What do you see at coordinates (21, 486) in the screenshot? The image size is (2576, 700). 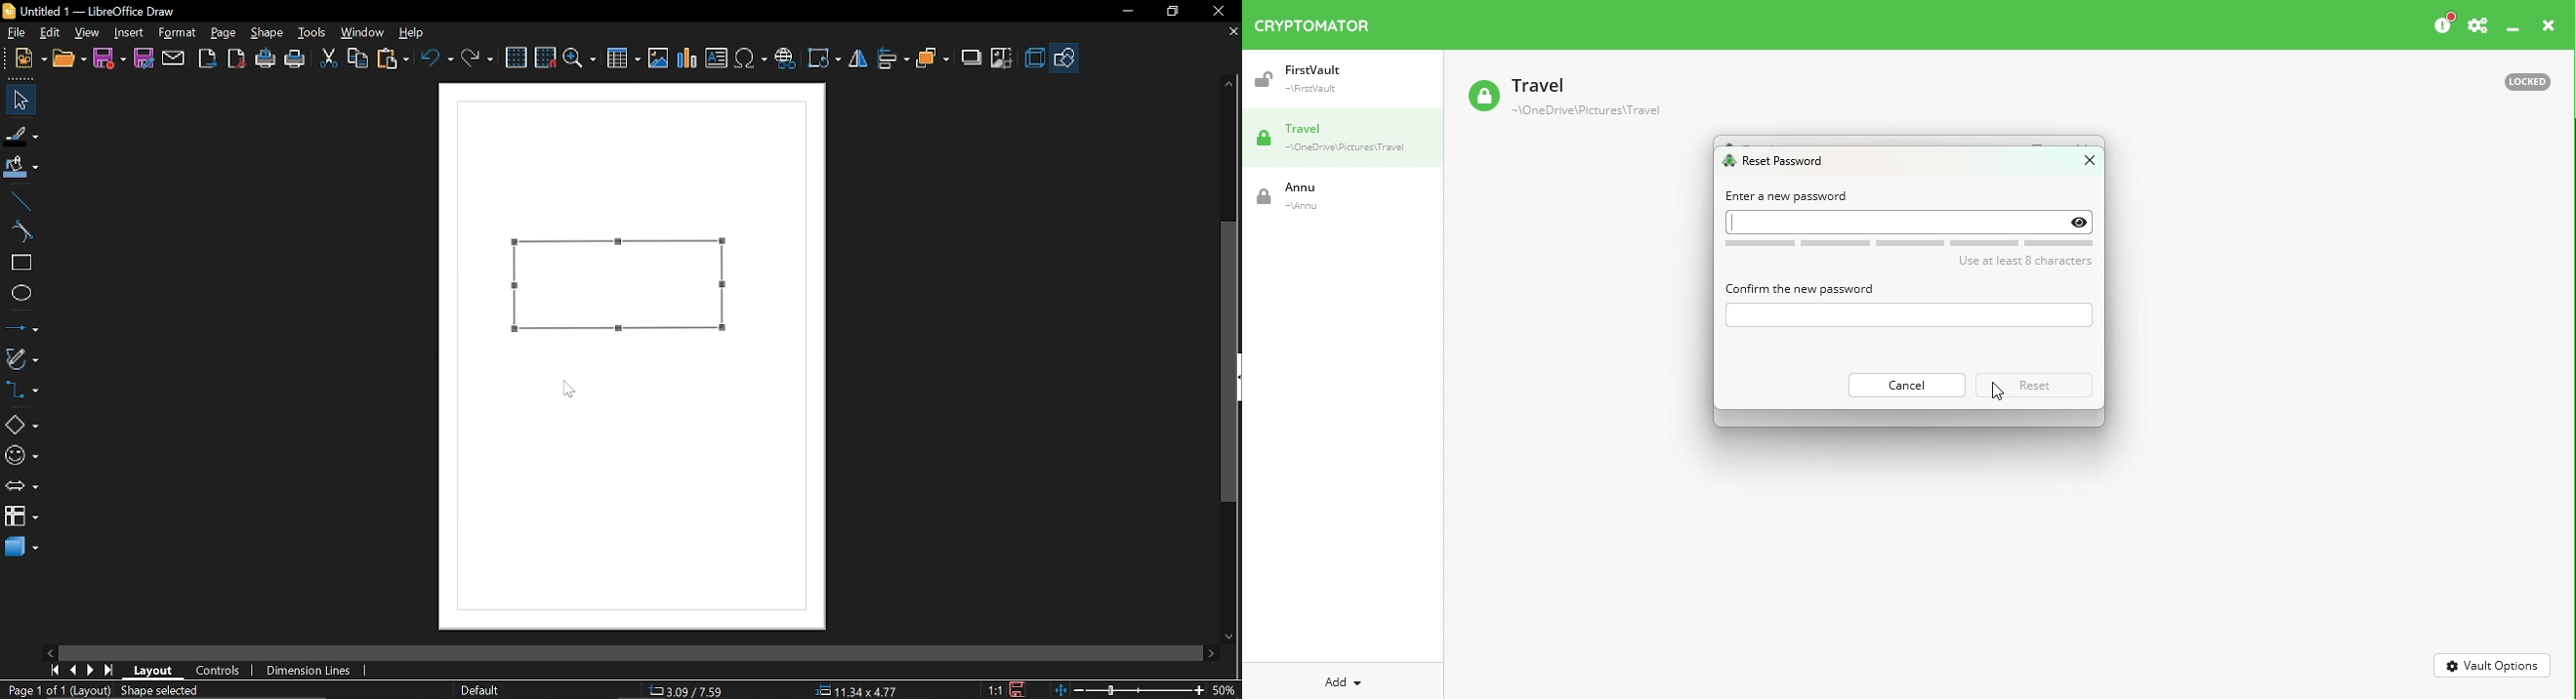 I see `arrows` at bounding box center [21, 486].